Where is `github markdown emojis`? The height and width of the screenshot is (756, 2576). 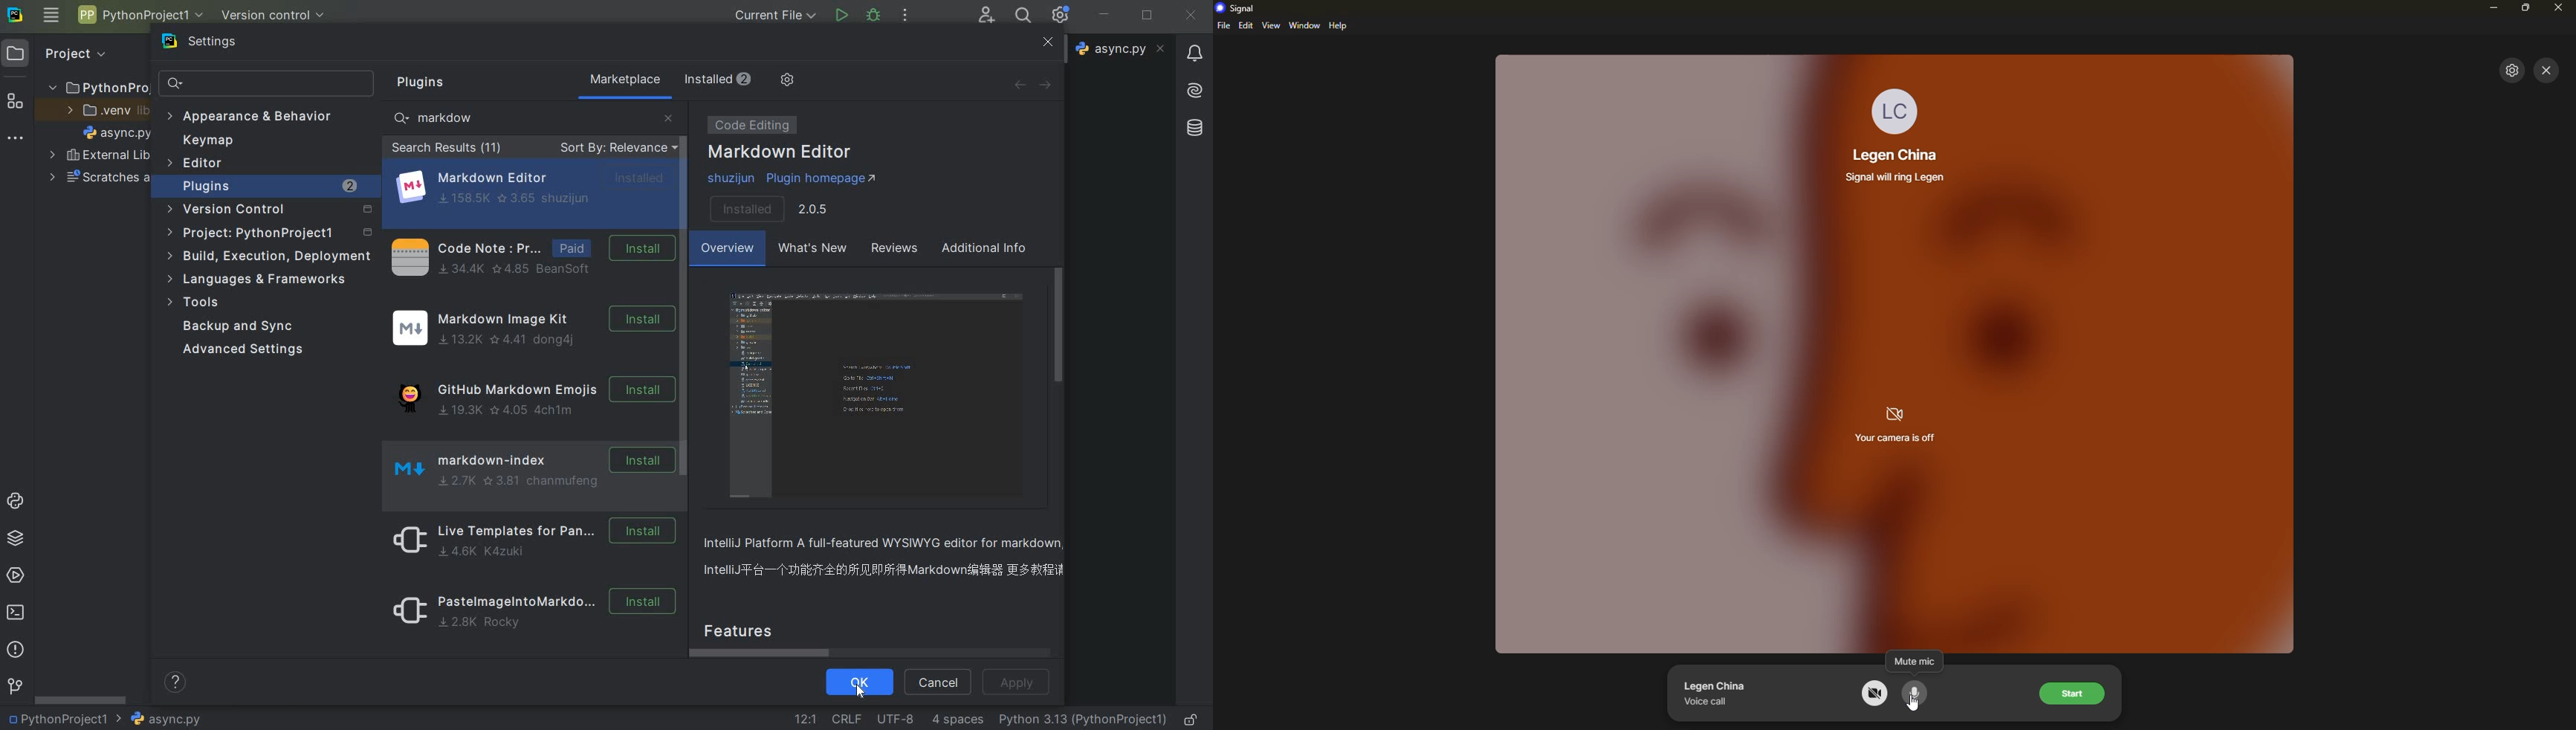
github markdown emojis is located at coordinates (530, 394).